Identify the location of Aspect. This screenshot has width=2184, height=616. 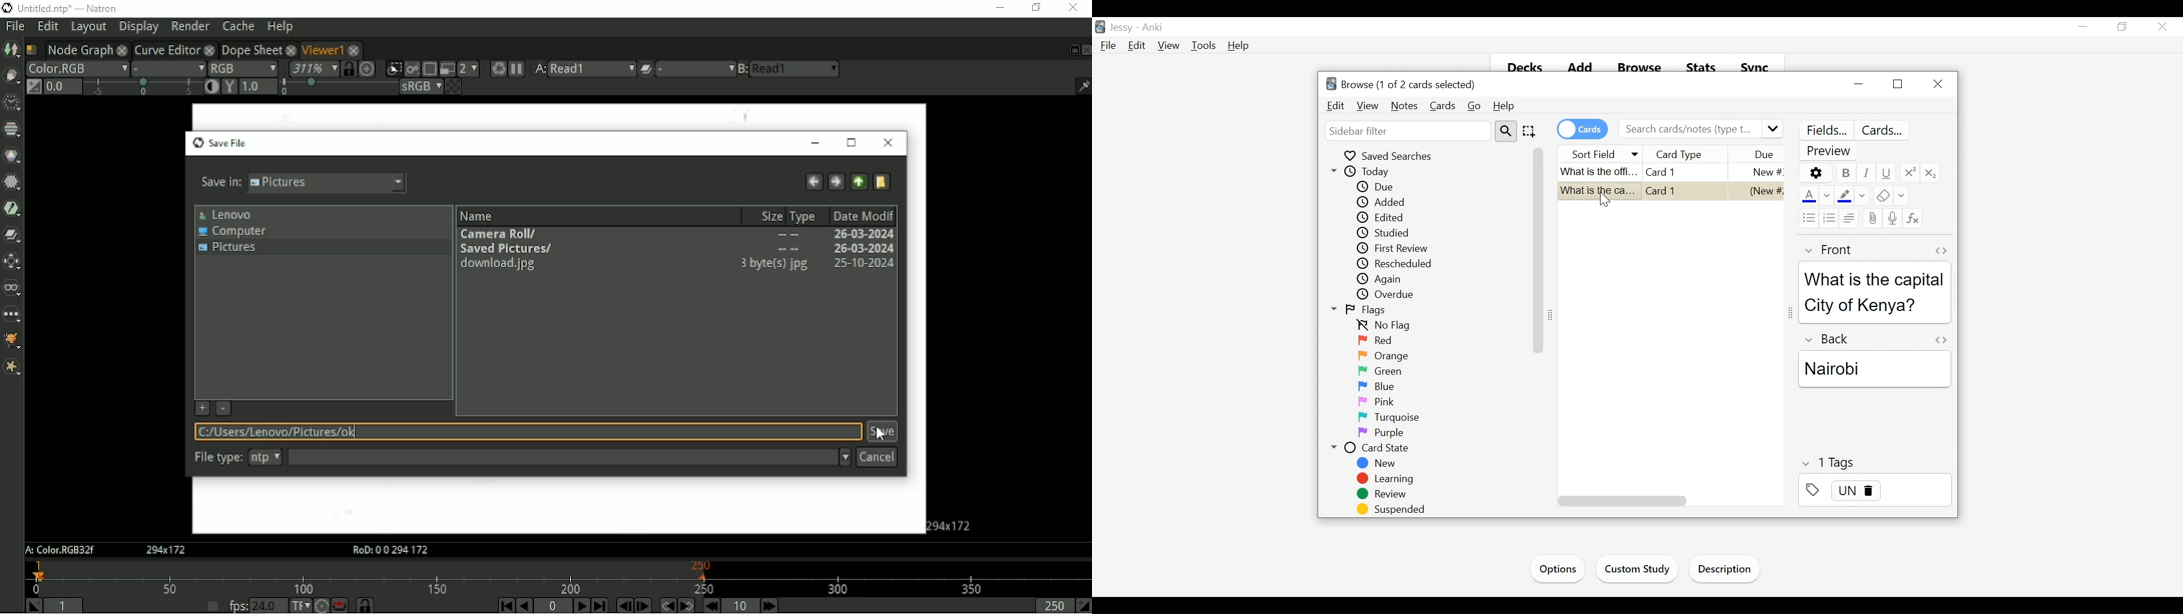
(952, 525).